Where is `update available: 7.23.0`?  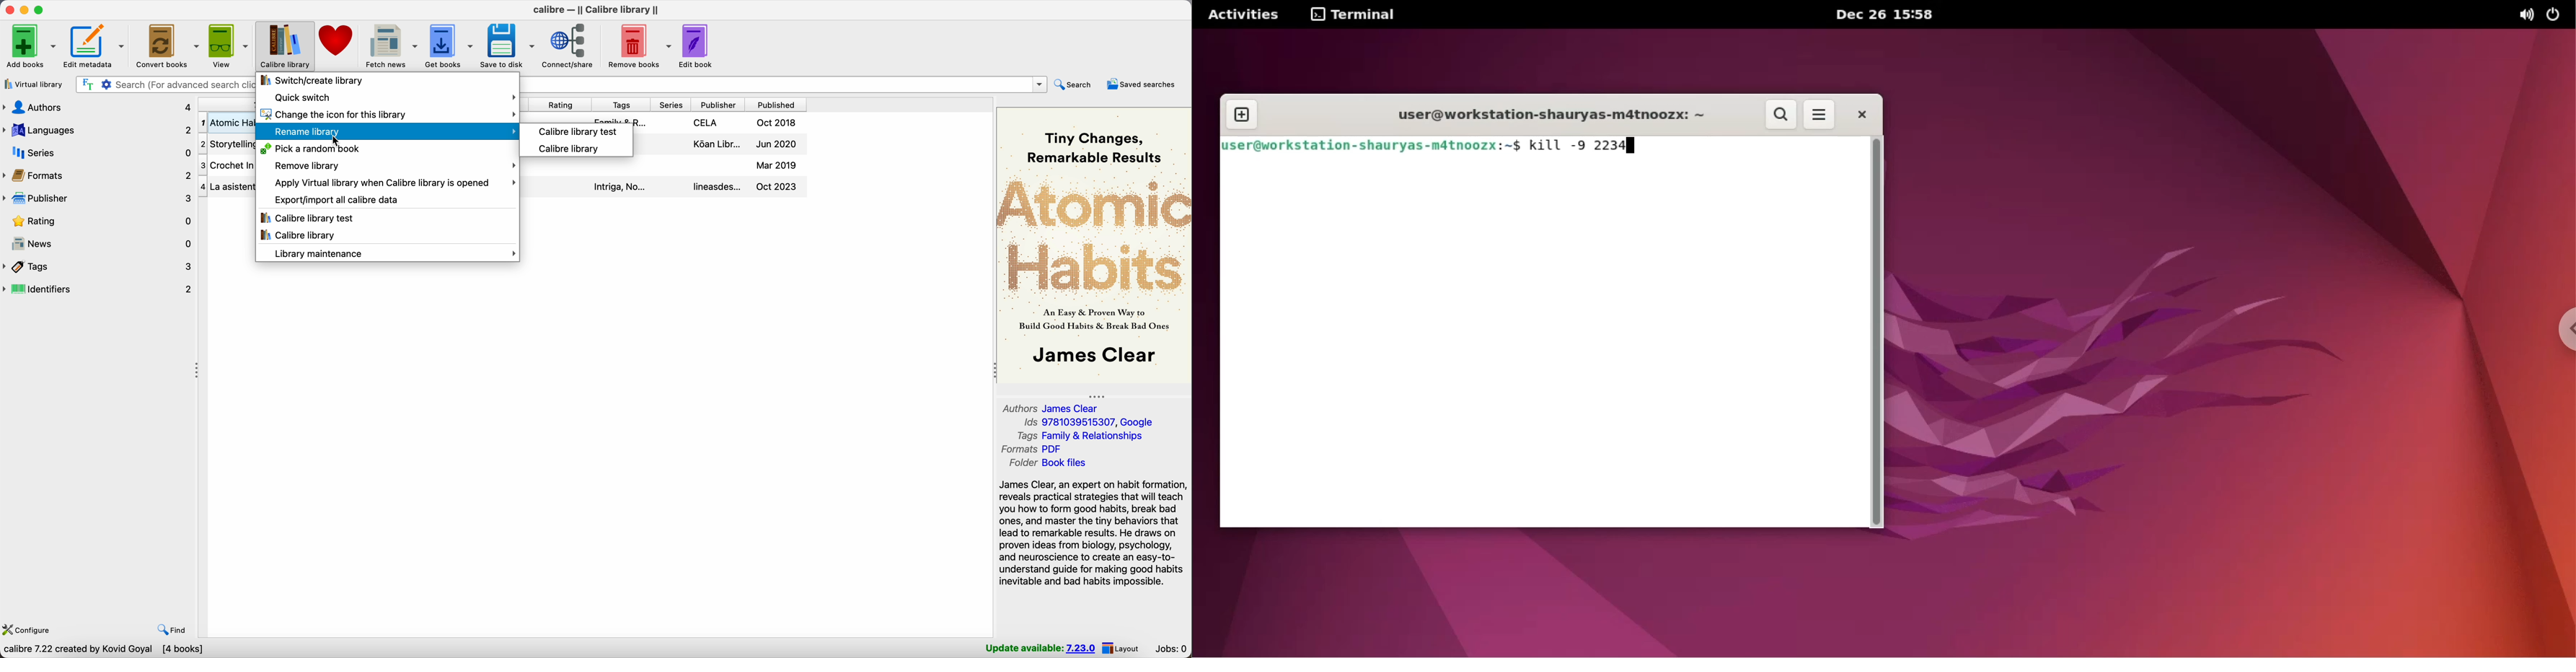
update available: 7.23.0 is located at coordinates (1039, 648).